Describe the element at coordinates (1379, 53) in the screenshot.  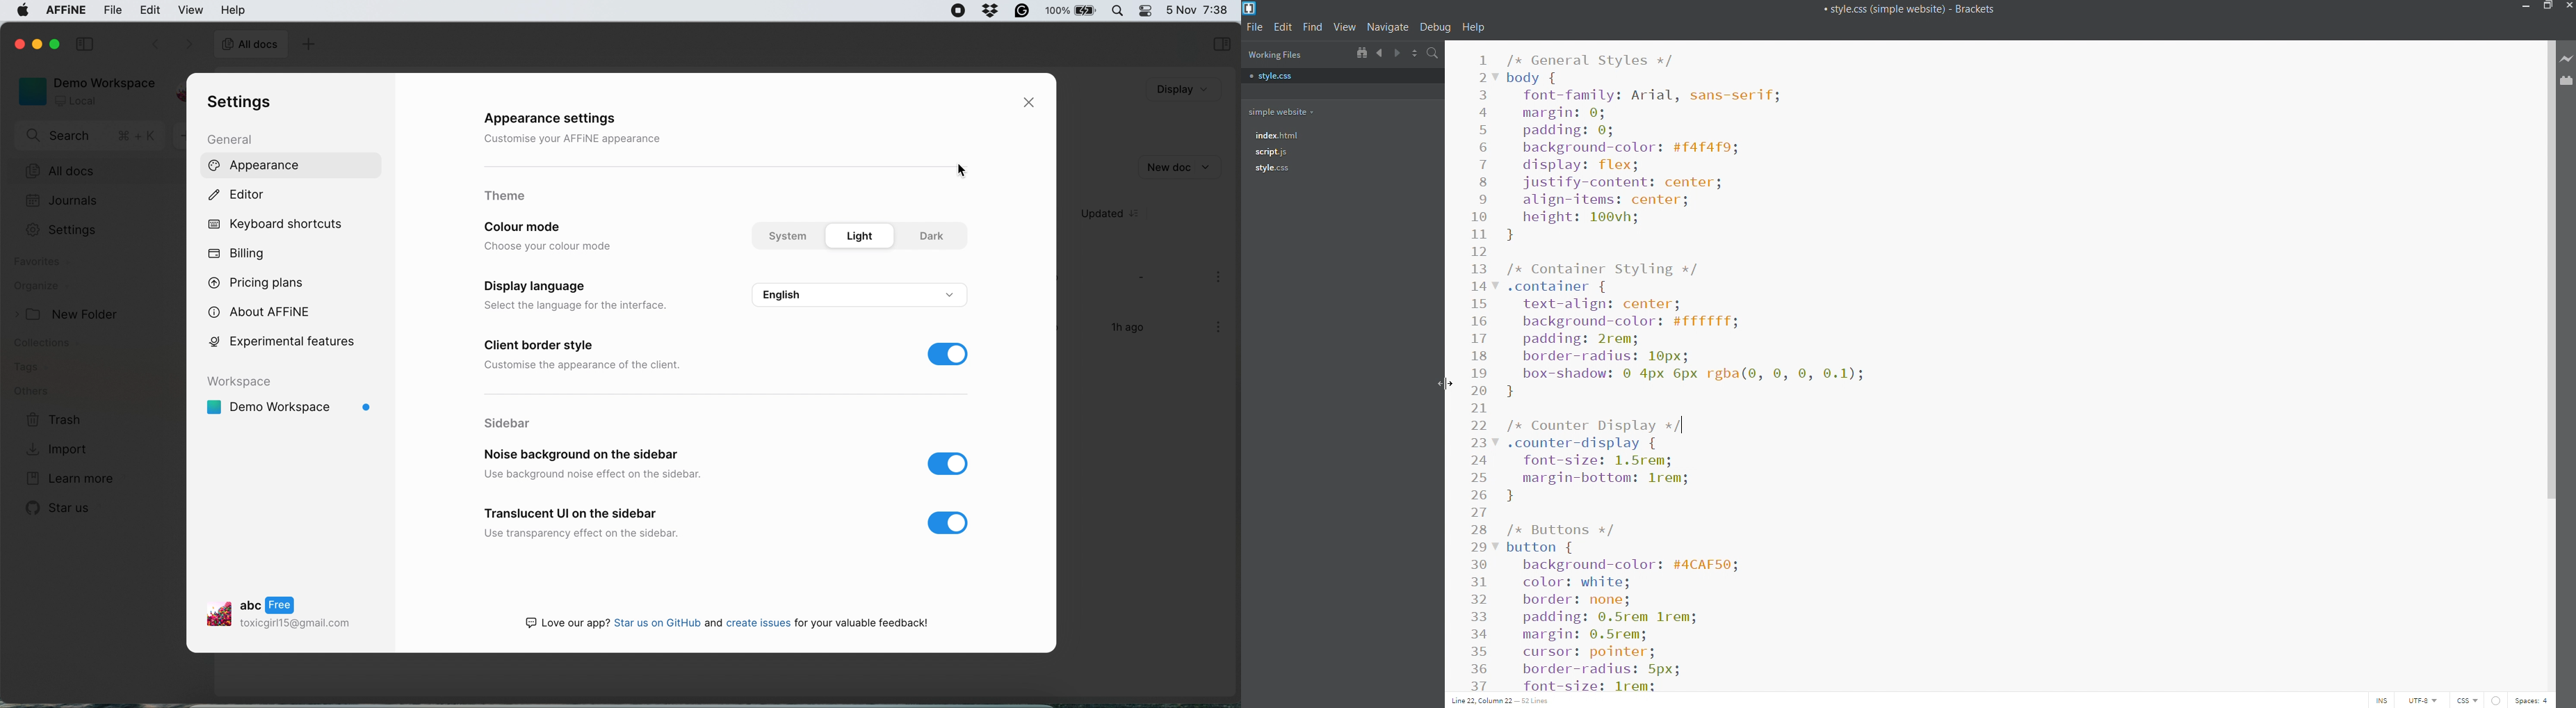
I see `navigate backwards` at that location.